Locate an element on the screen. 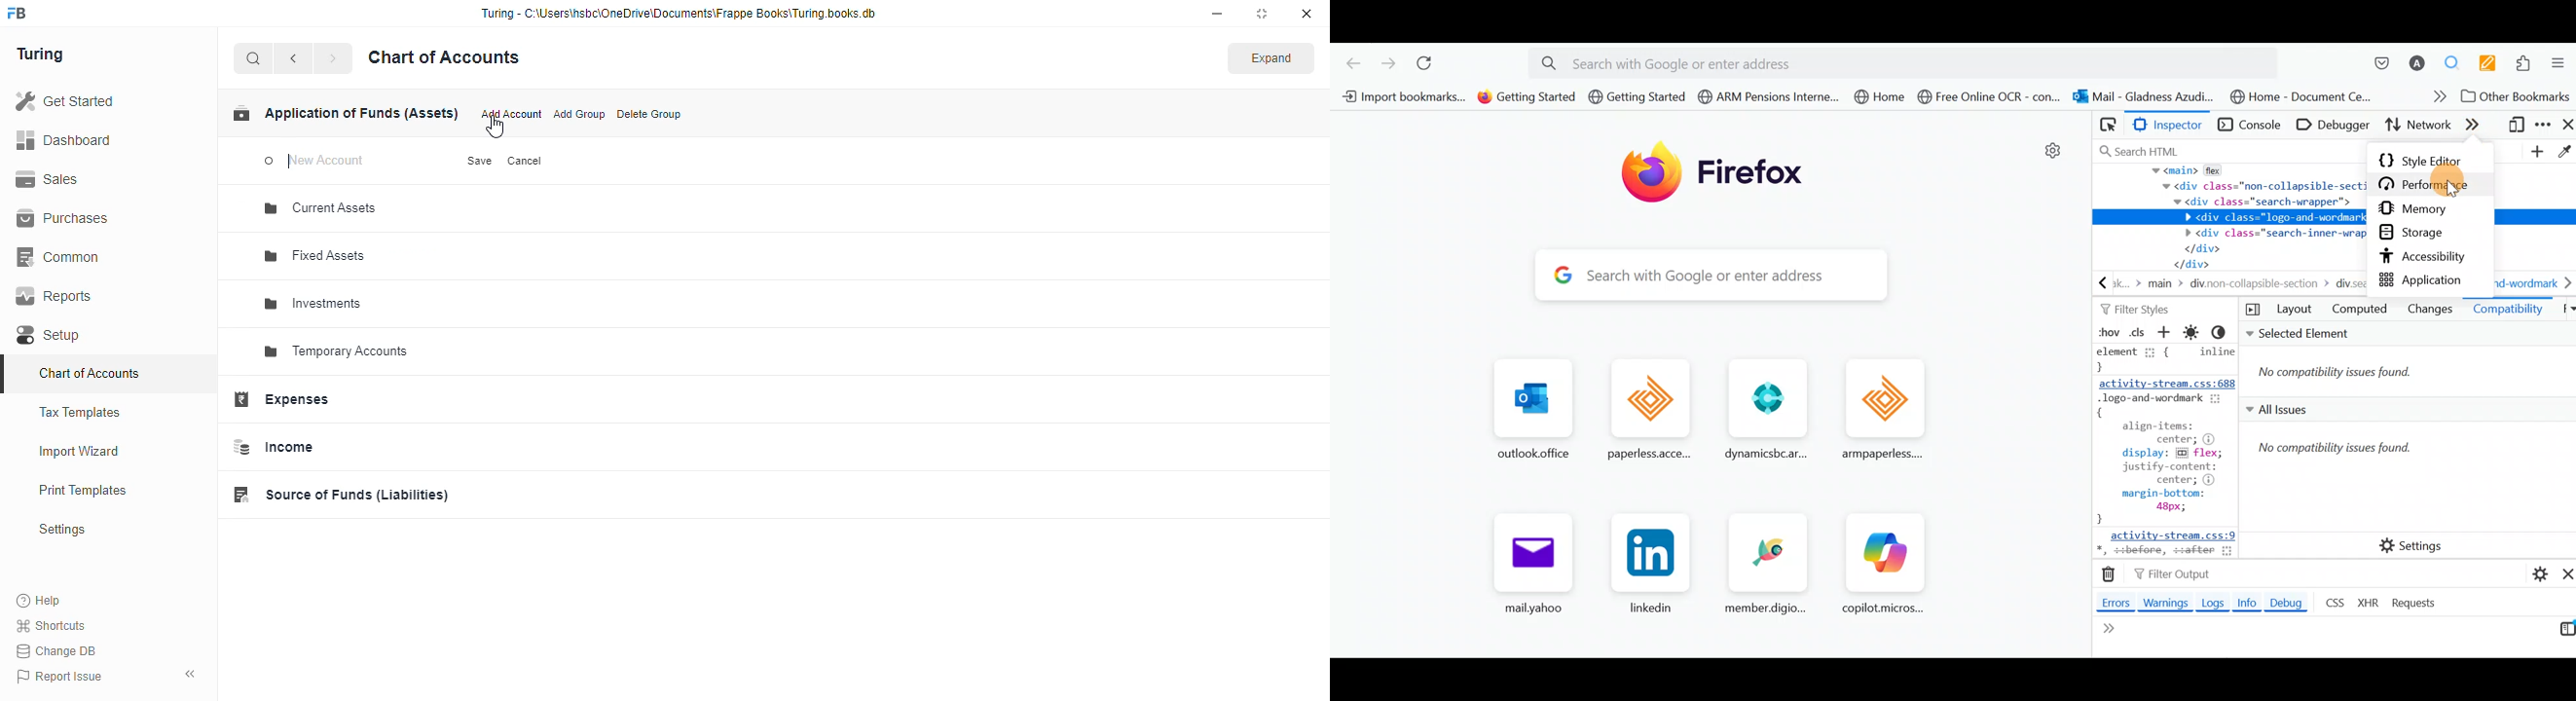 This screenshot has height=728, width=2576. reports is located at coordinates (55, 296).